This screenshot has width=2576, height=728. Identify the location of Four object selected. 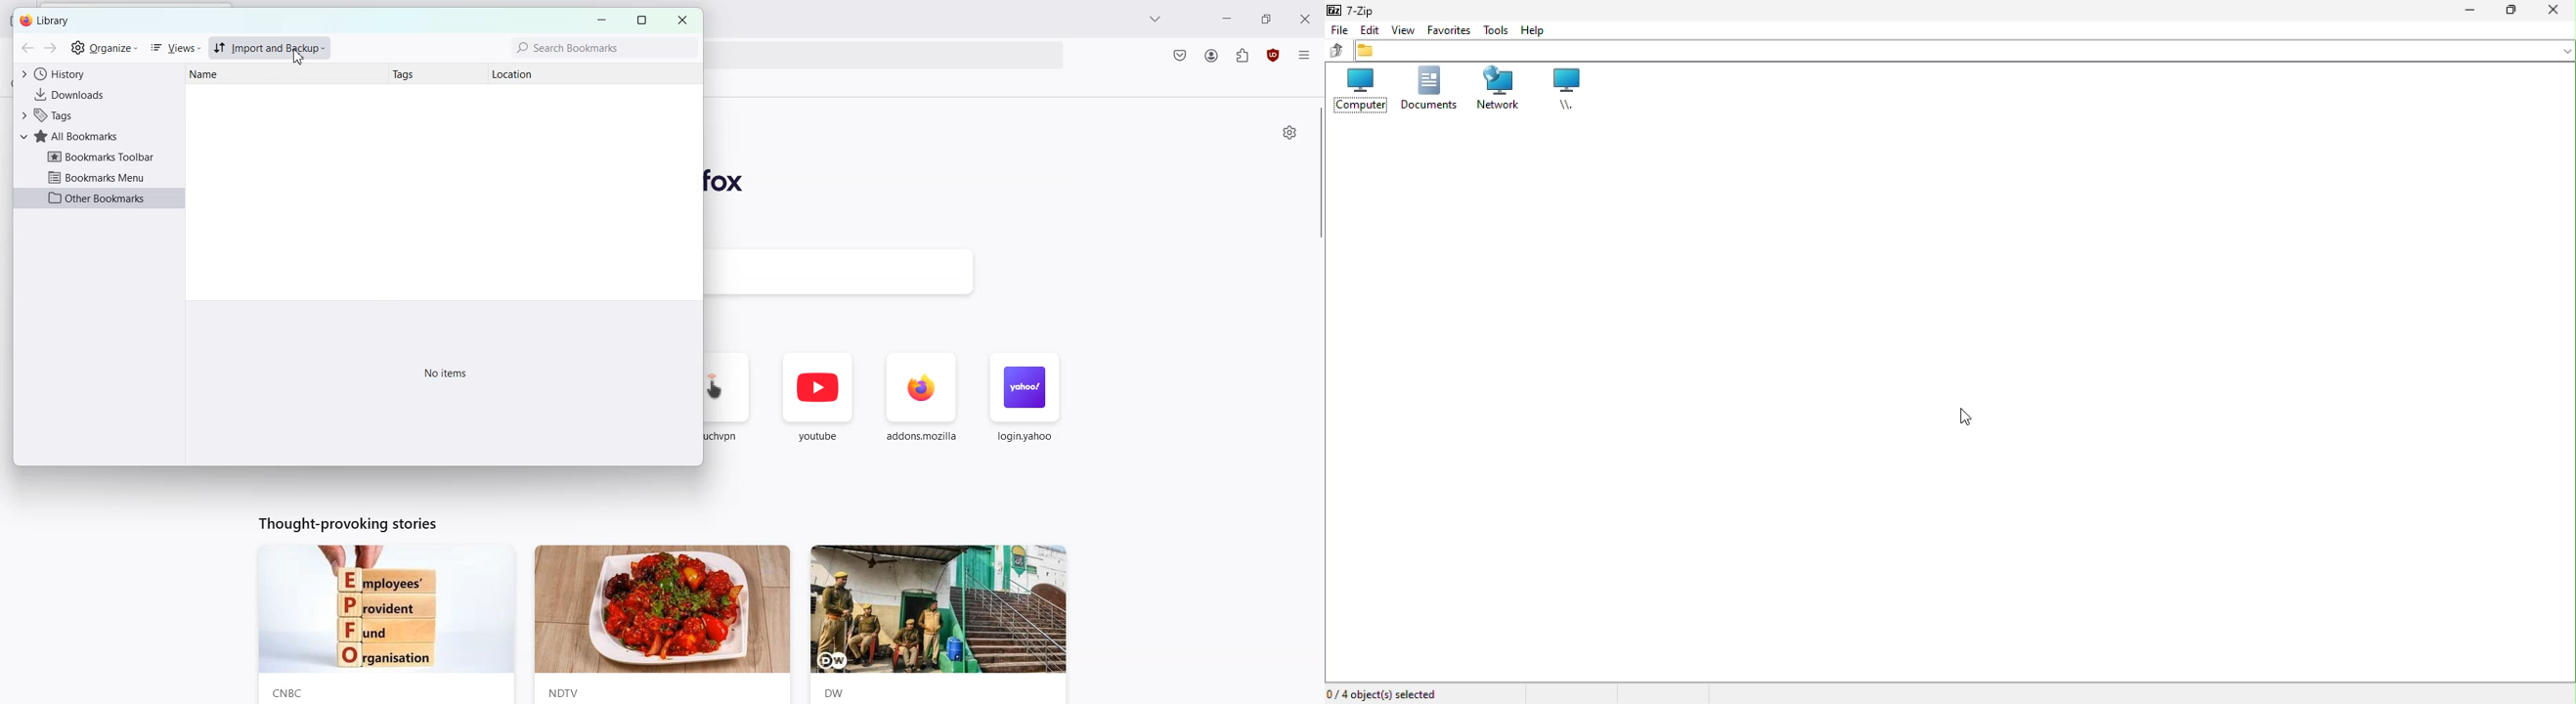
(1397, 693).